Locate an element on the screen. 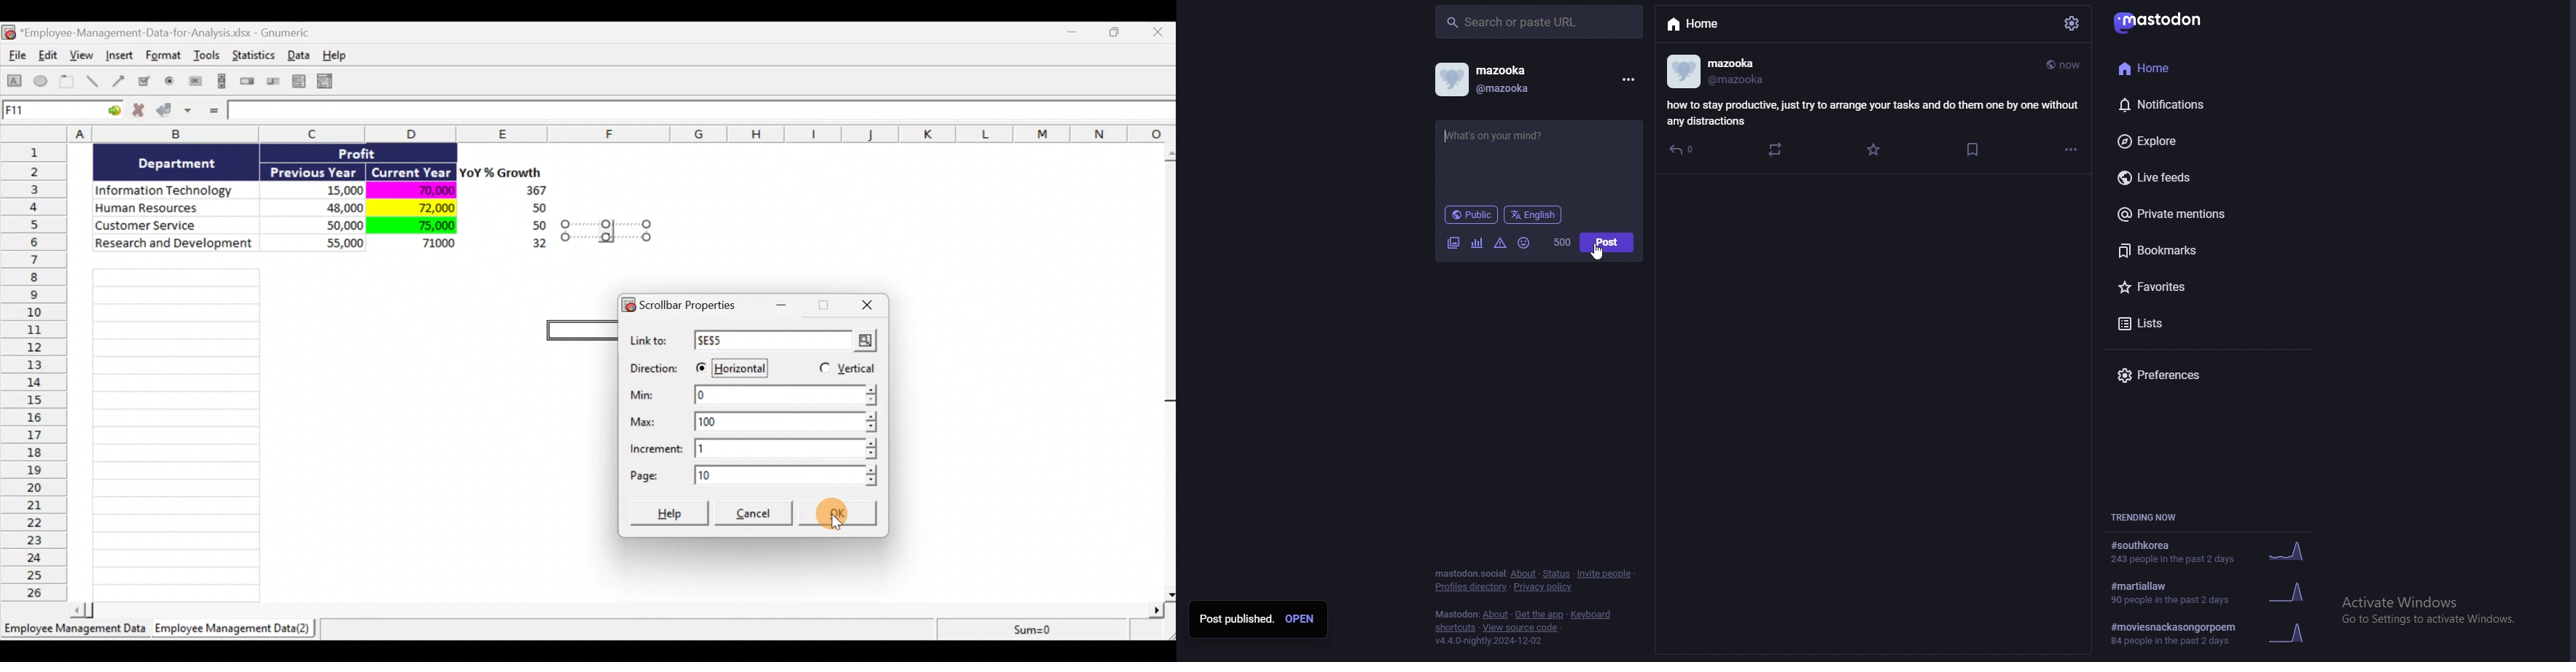  File is located at coordinates (15, 58).